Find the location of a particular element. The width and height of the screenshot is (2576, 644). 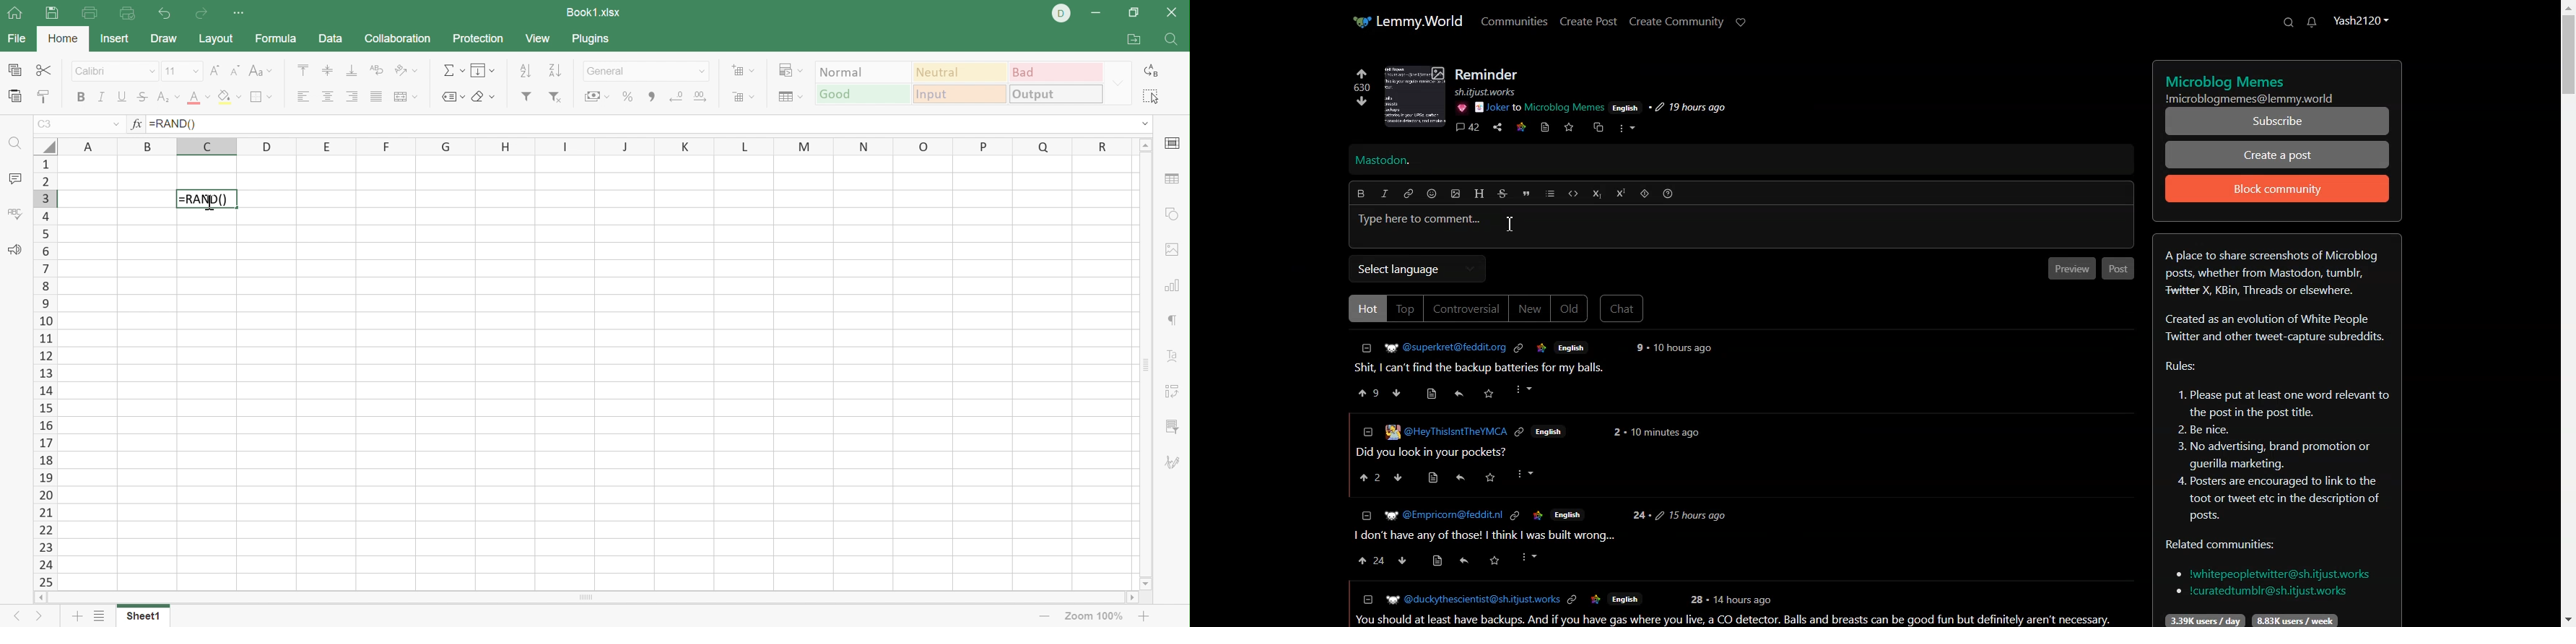

Copy style is located at coordinates (45, 96).